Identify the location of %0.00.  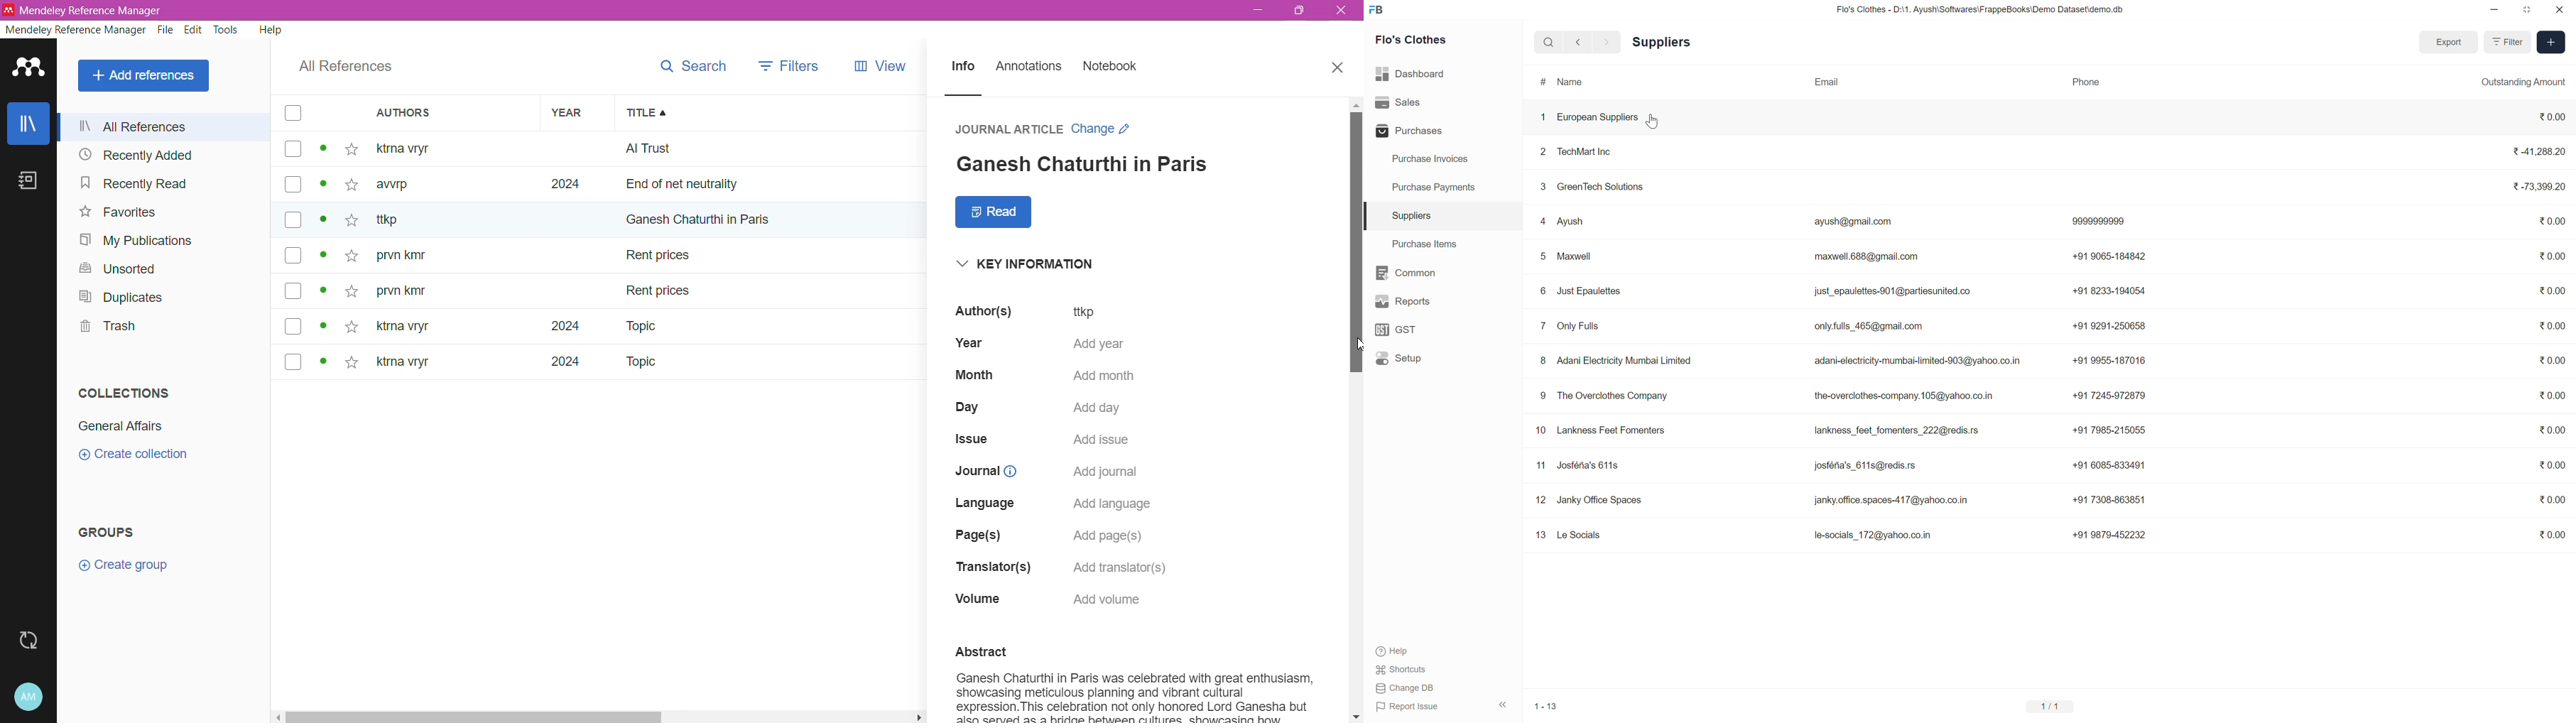
(2543, 291).